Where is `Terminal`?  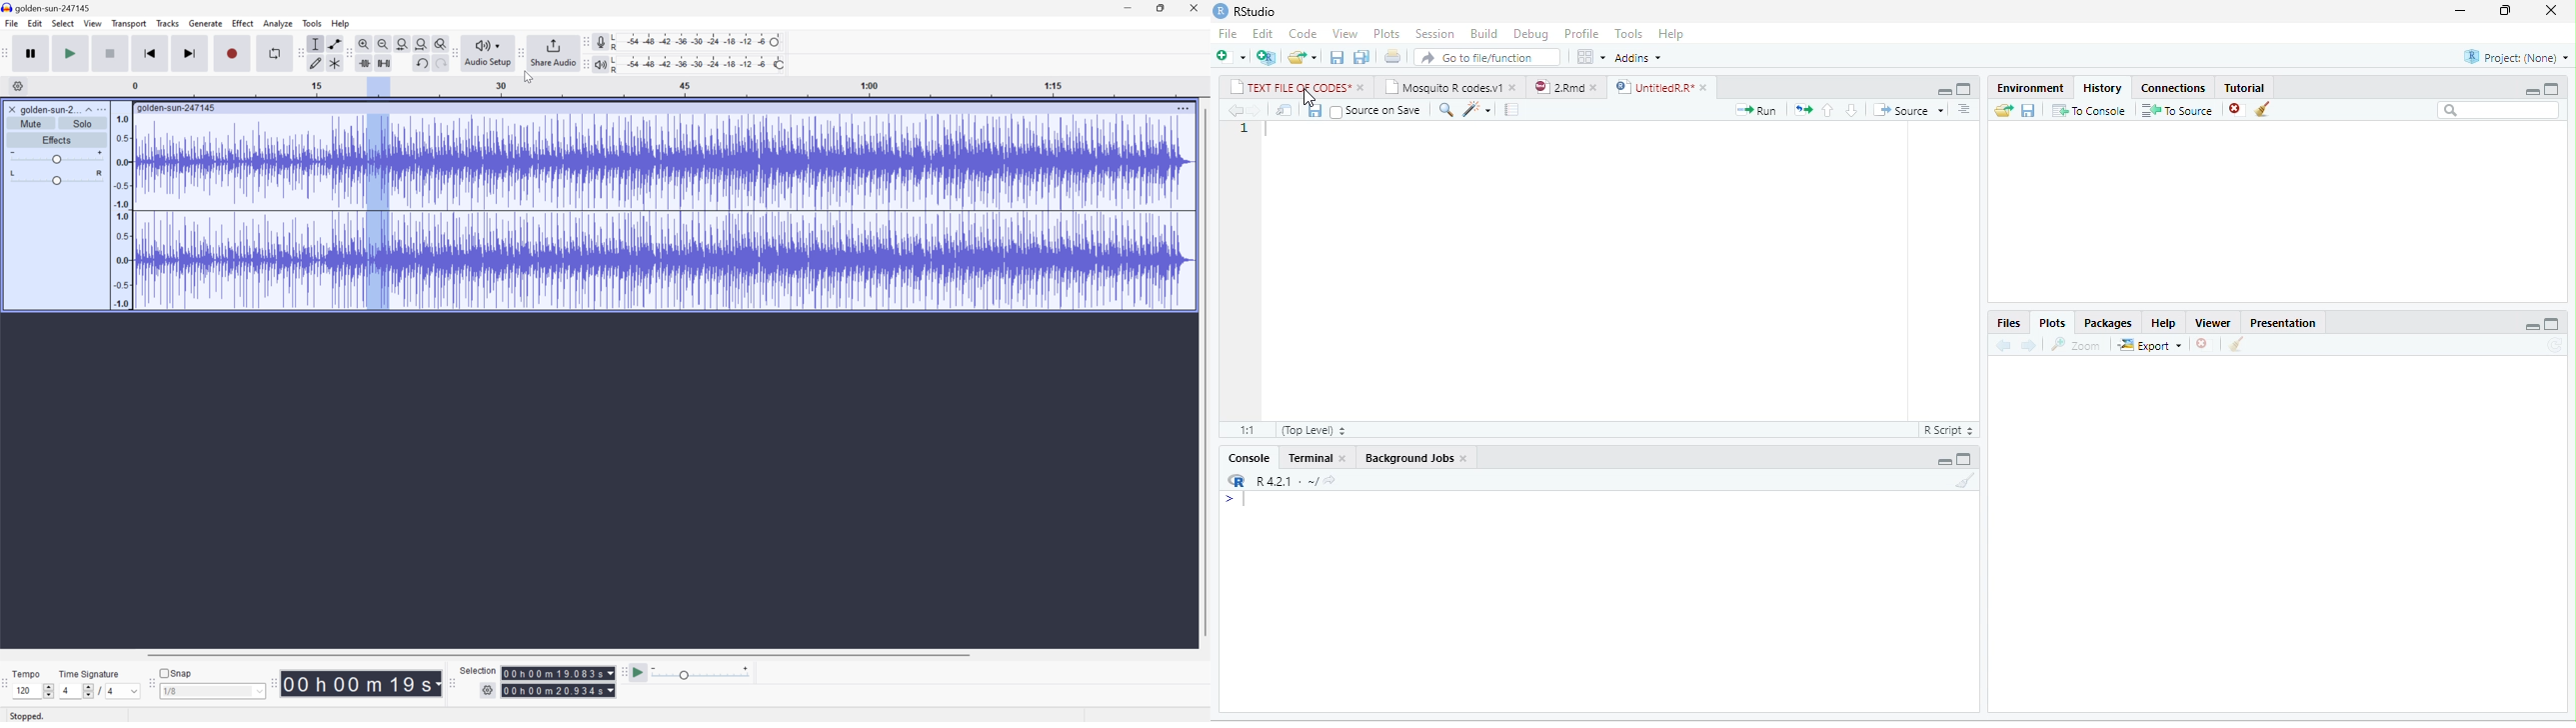 Terminal is located at coordinates (1308, 457).